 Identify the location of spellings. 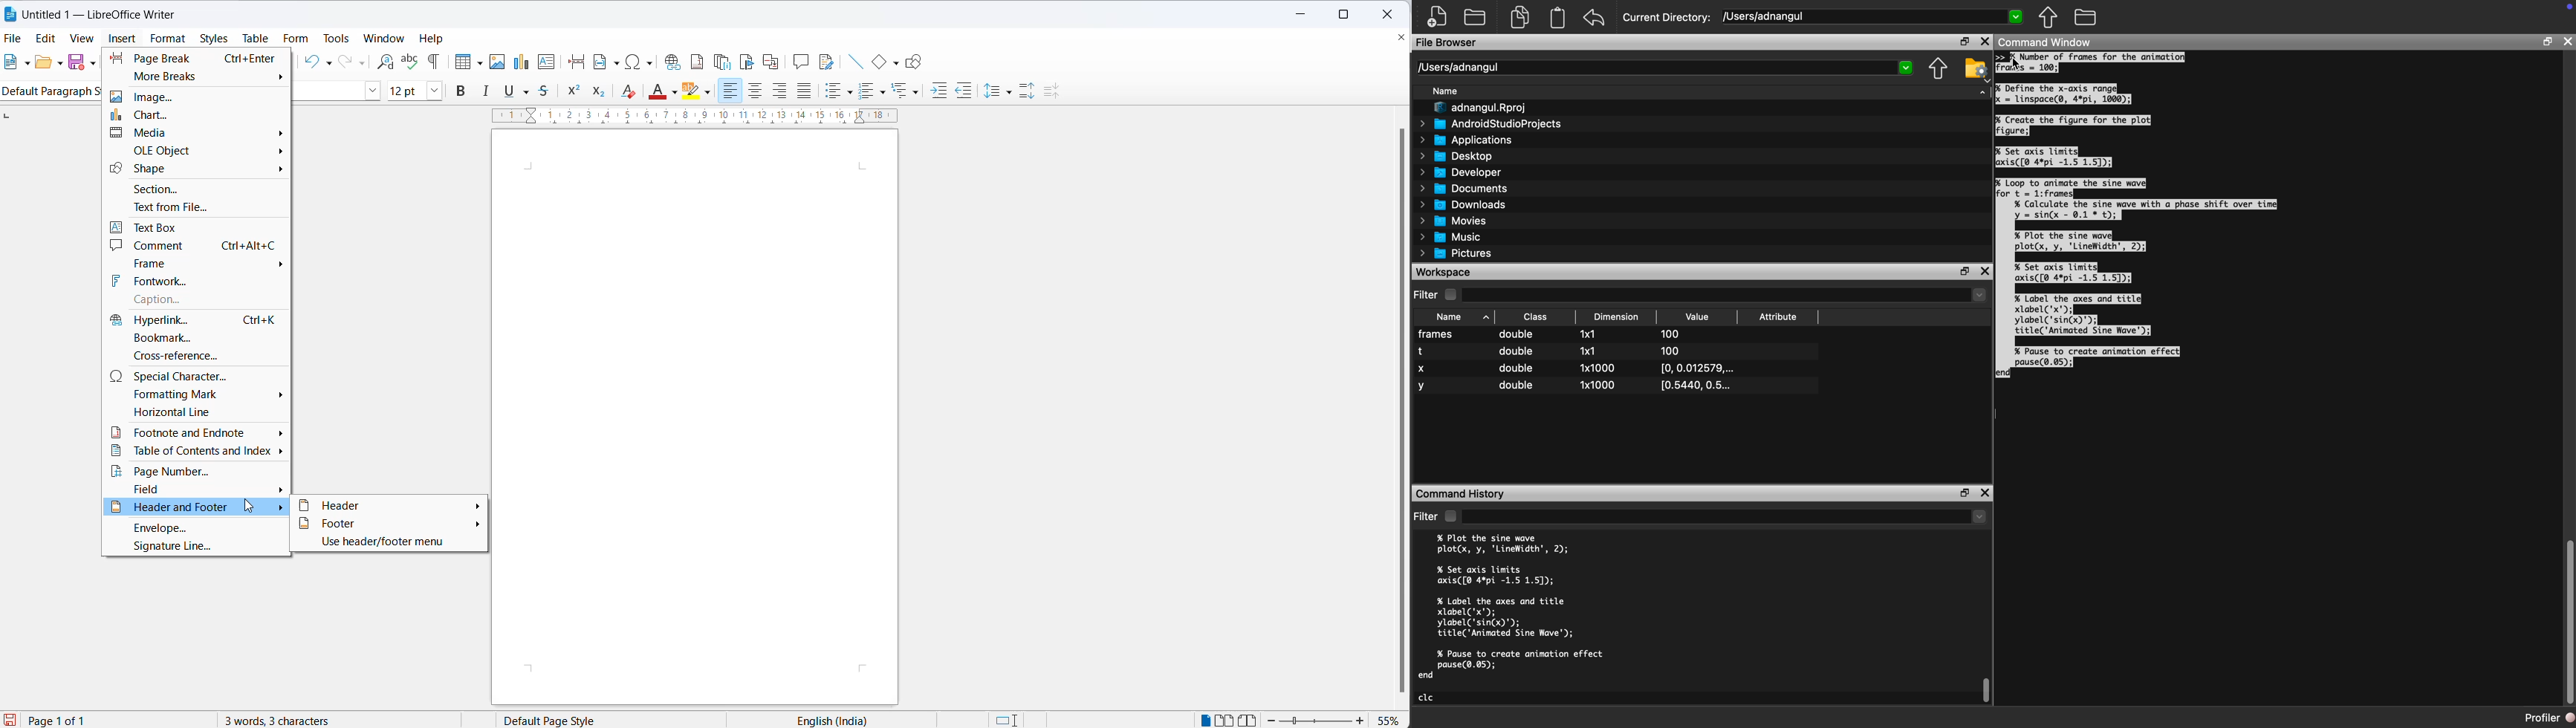
(412, 63).